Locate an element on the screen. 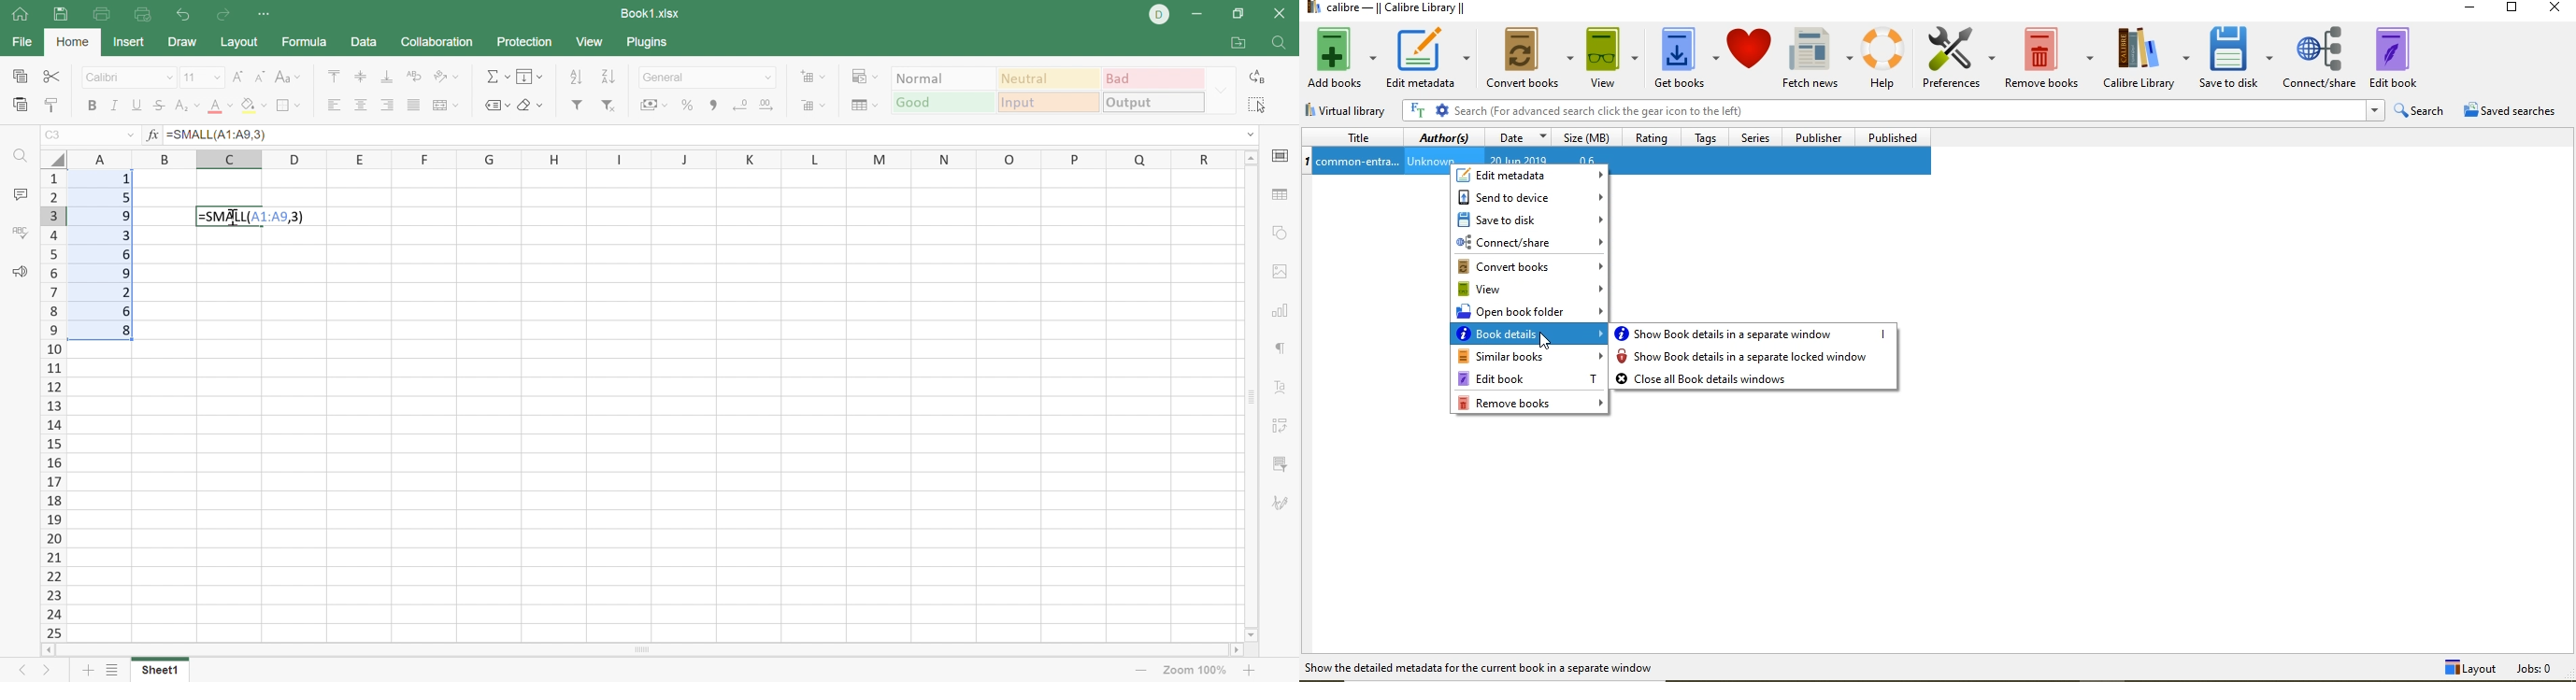 This screenshot has height=700, width=2576. Delete cells is located at coordinates (813, 106).